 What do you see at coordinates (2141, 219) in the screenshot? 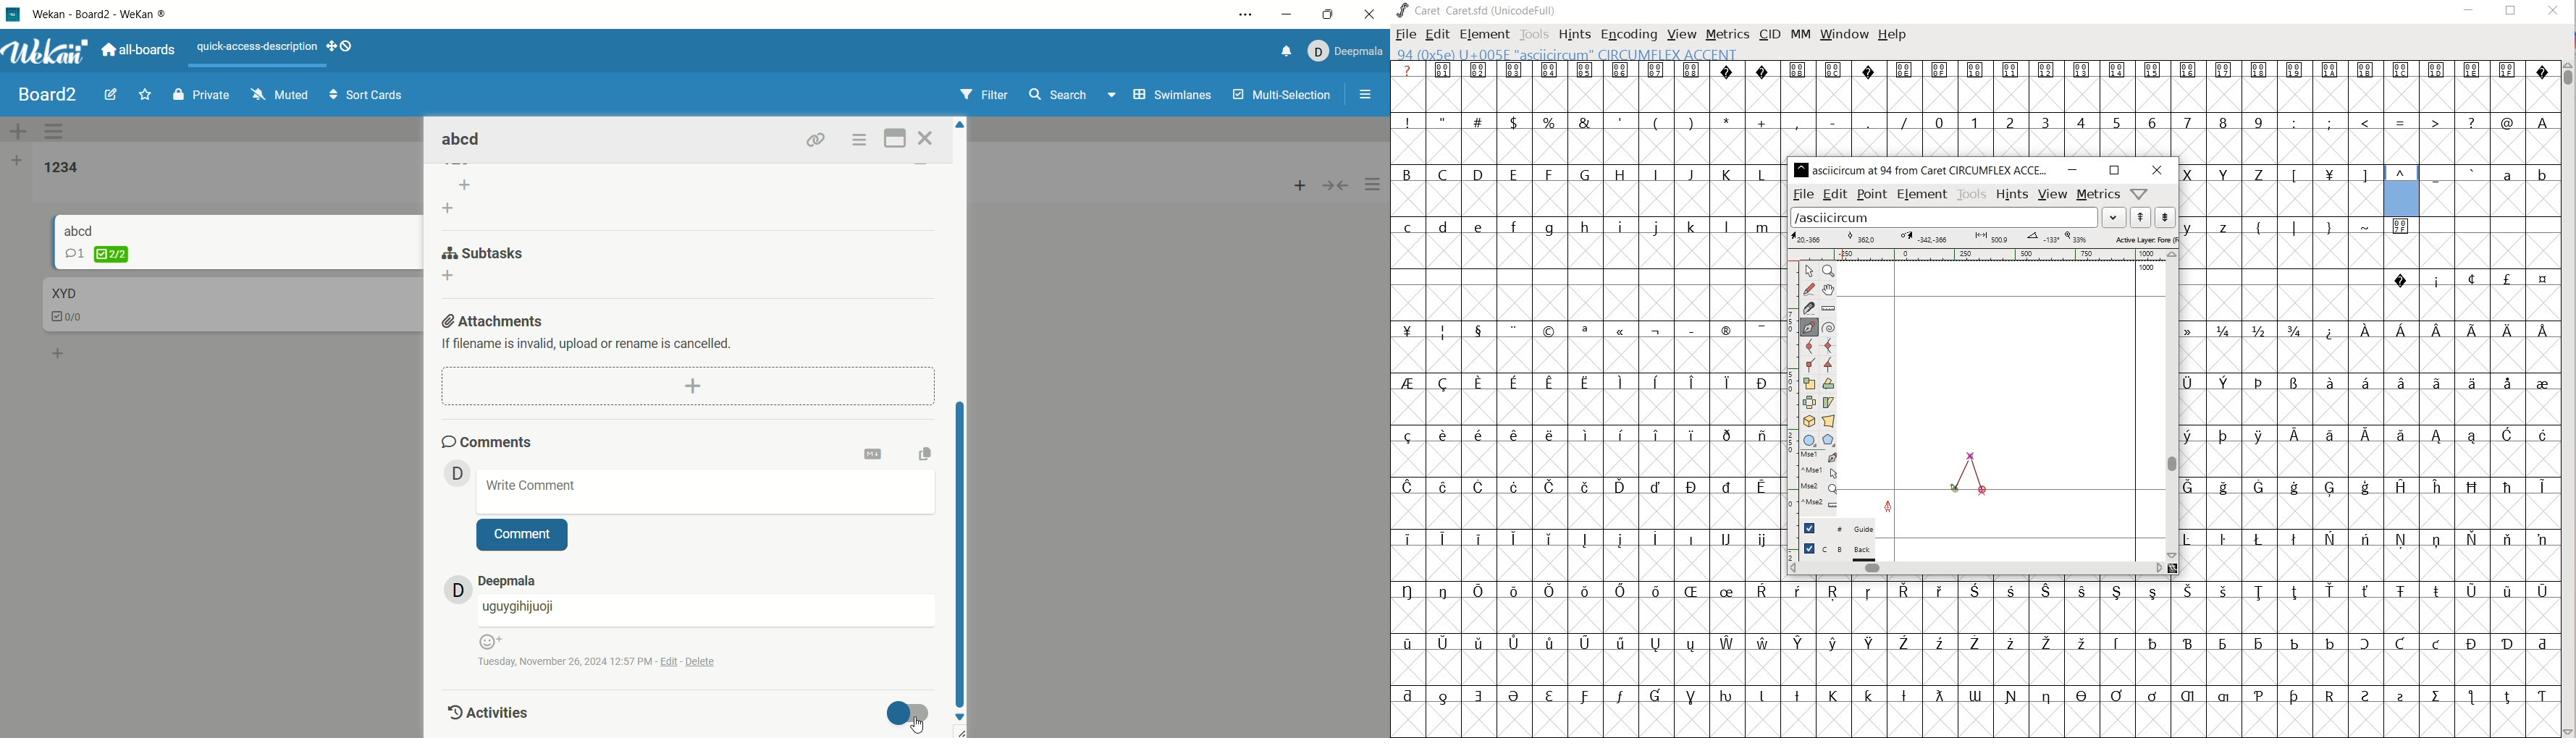
I see `show the next word on the list` at bounding box center [2141, 219].